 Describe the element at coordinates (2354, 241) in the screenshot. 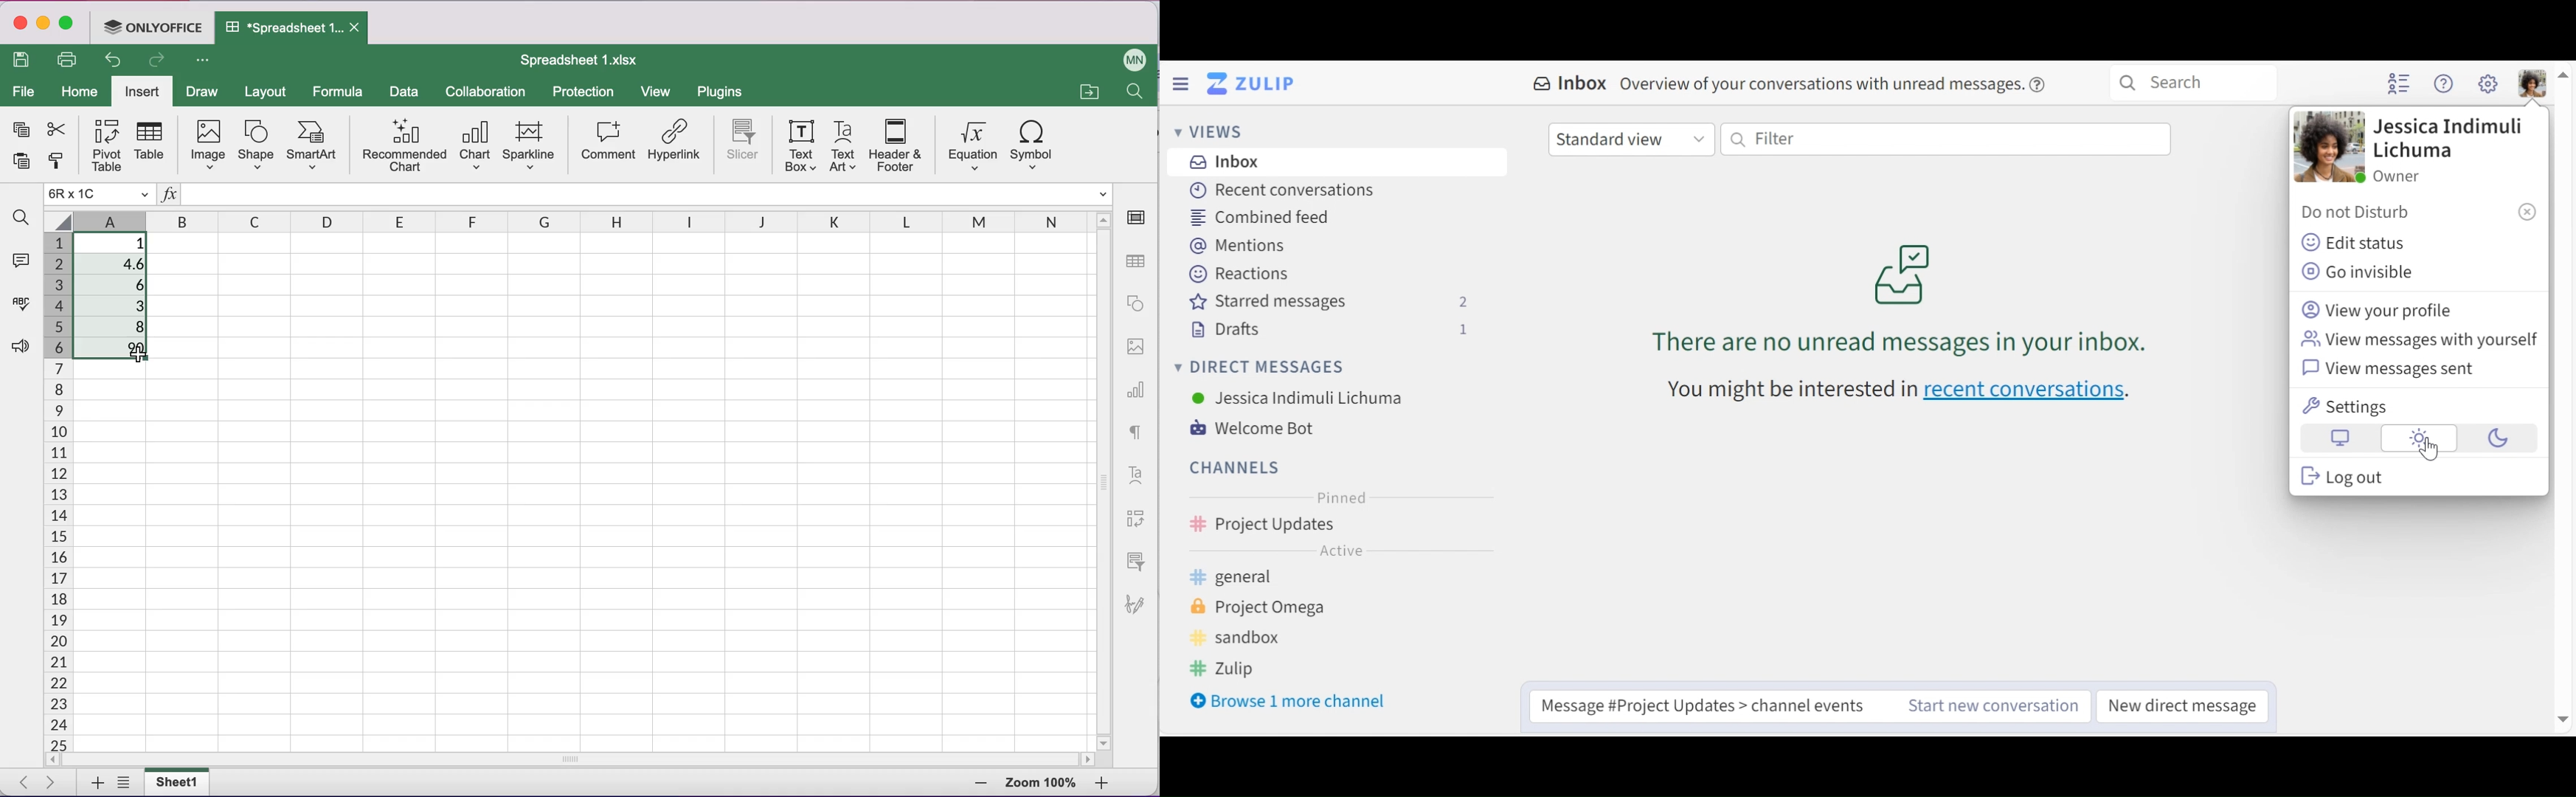

I see `Edit Status` at that location.